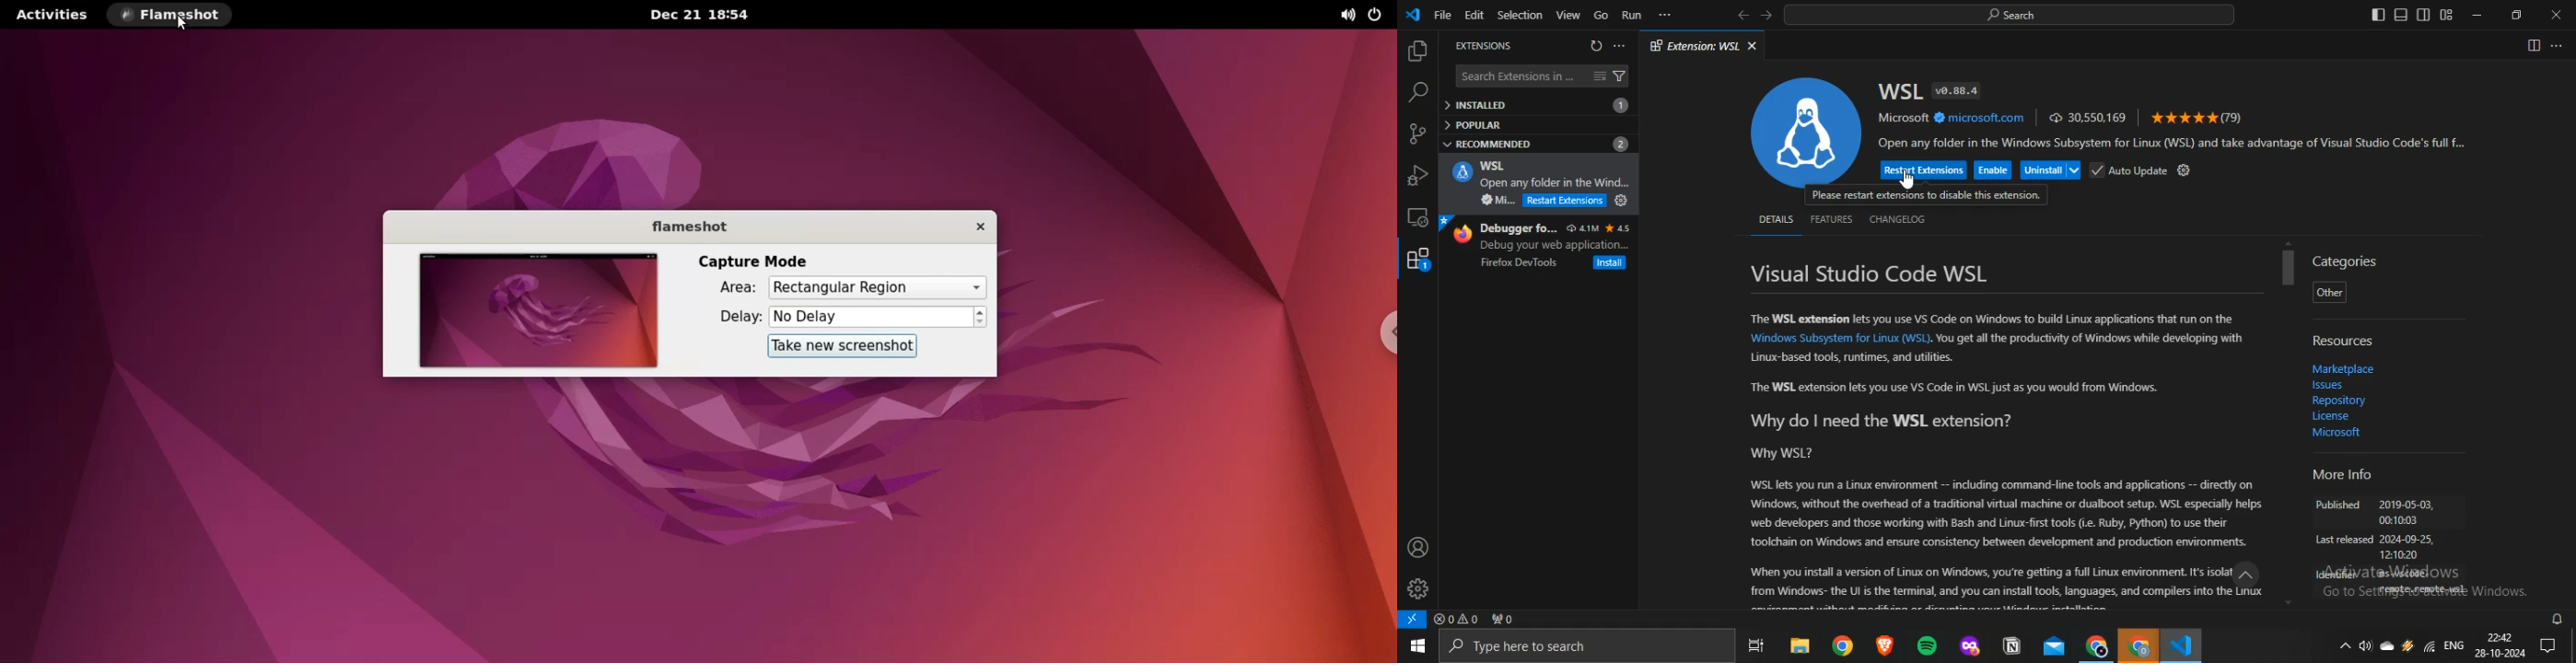 Image resolution: width=2576 pixels, height=672 pixels. Describe the element at coordinates (1379, 15) in the screenshot. I see `power options` at that location.